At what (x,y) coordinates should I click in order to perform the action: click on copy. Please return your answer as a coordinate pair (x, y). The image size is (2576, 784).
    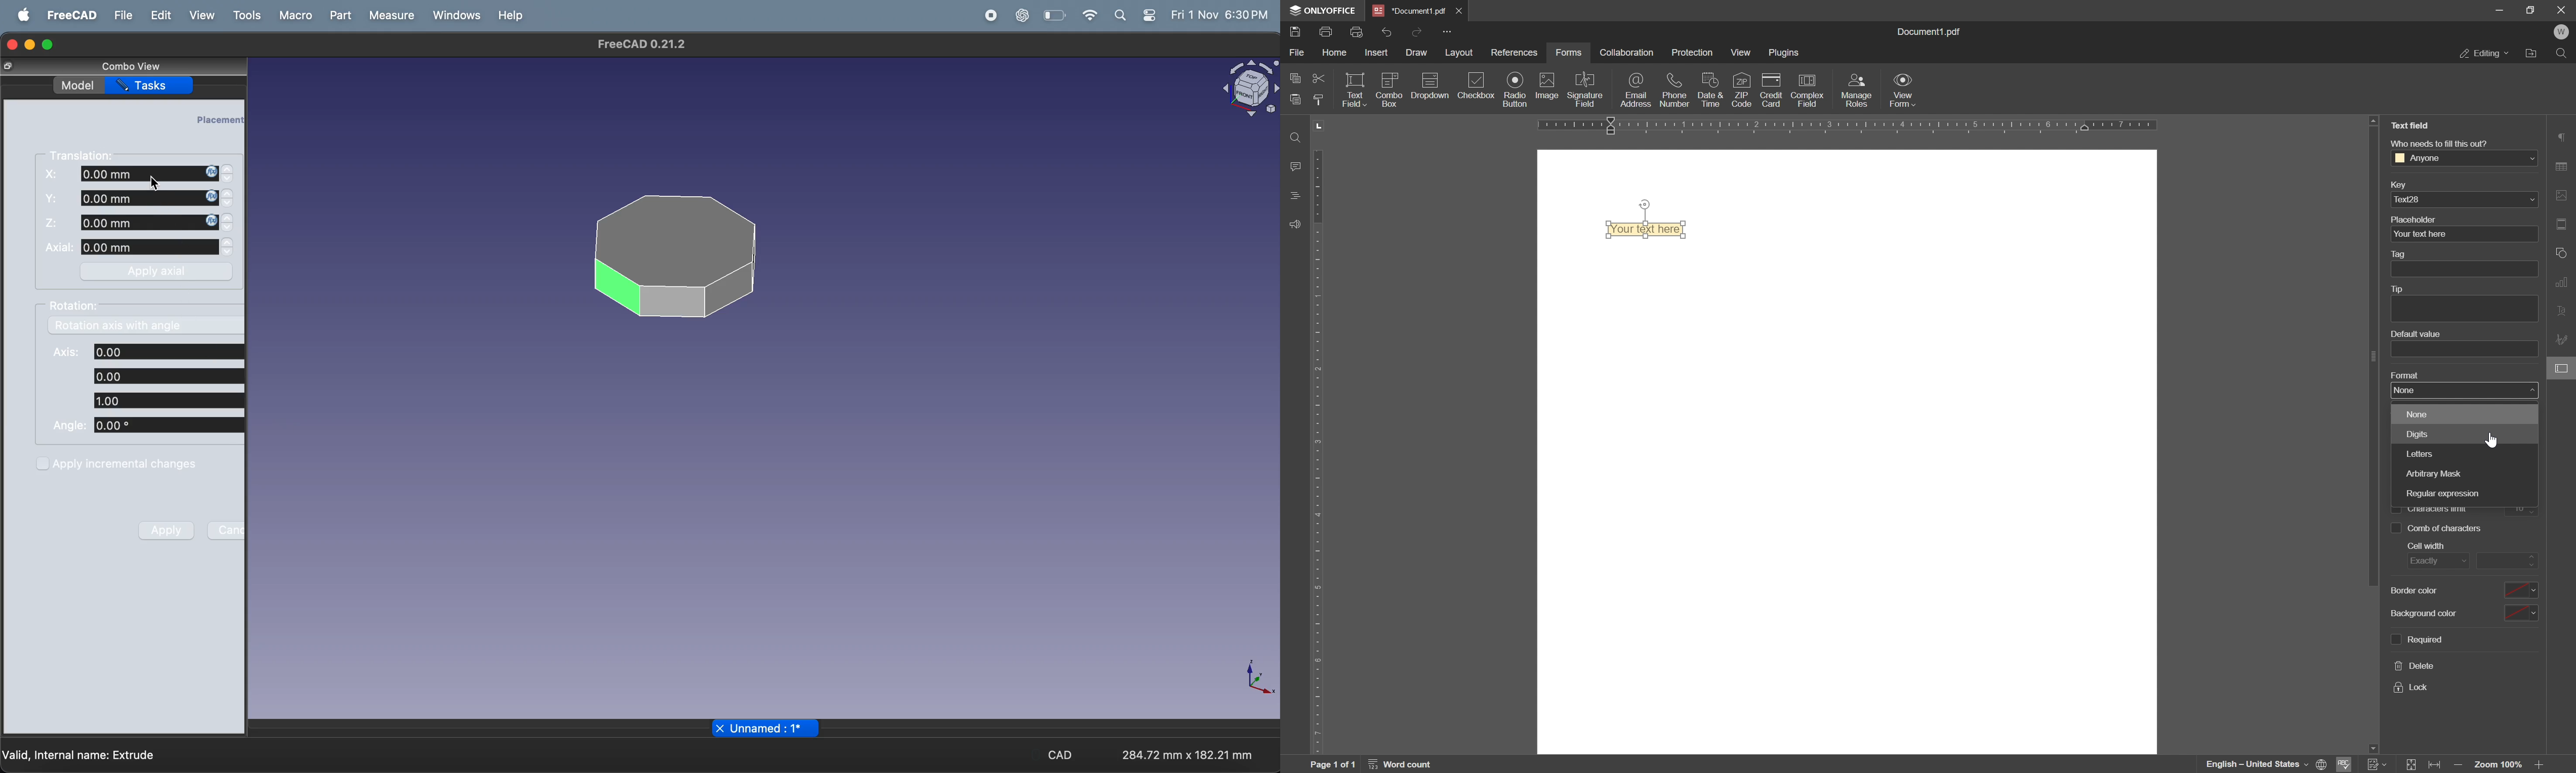
    Looking at the image, I should click on (9, 66).